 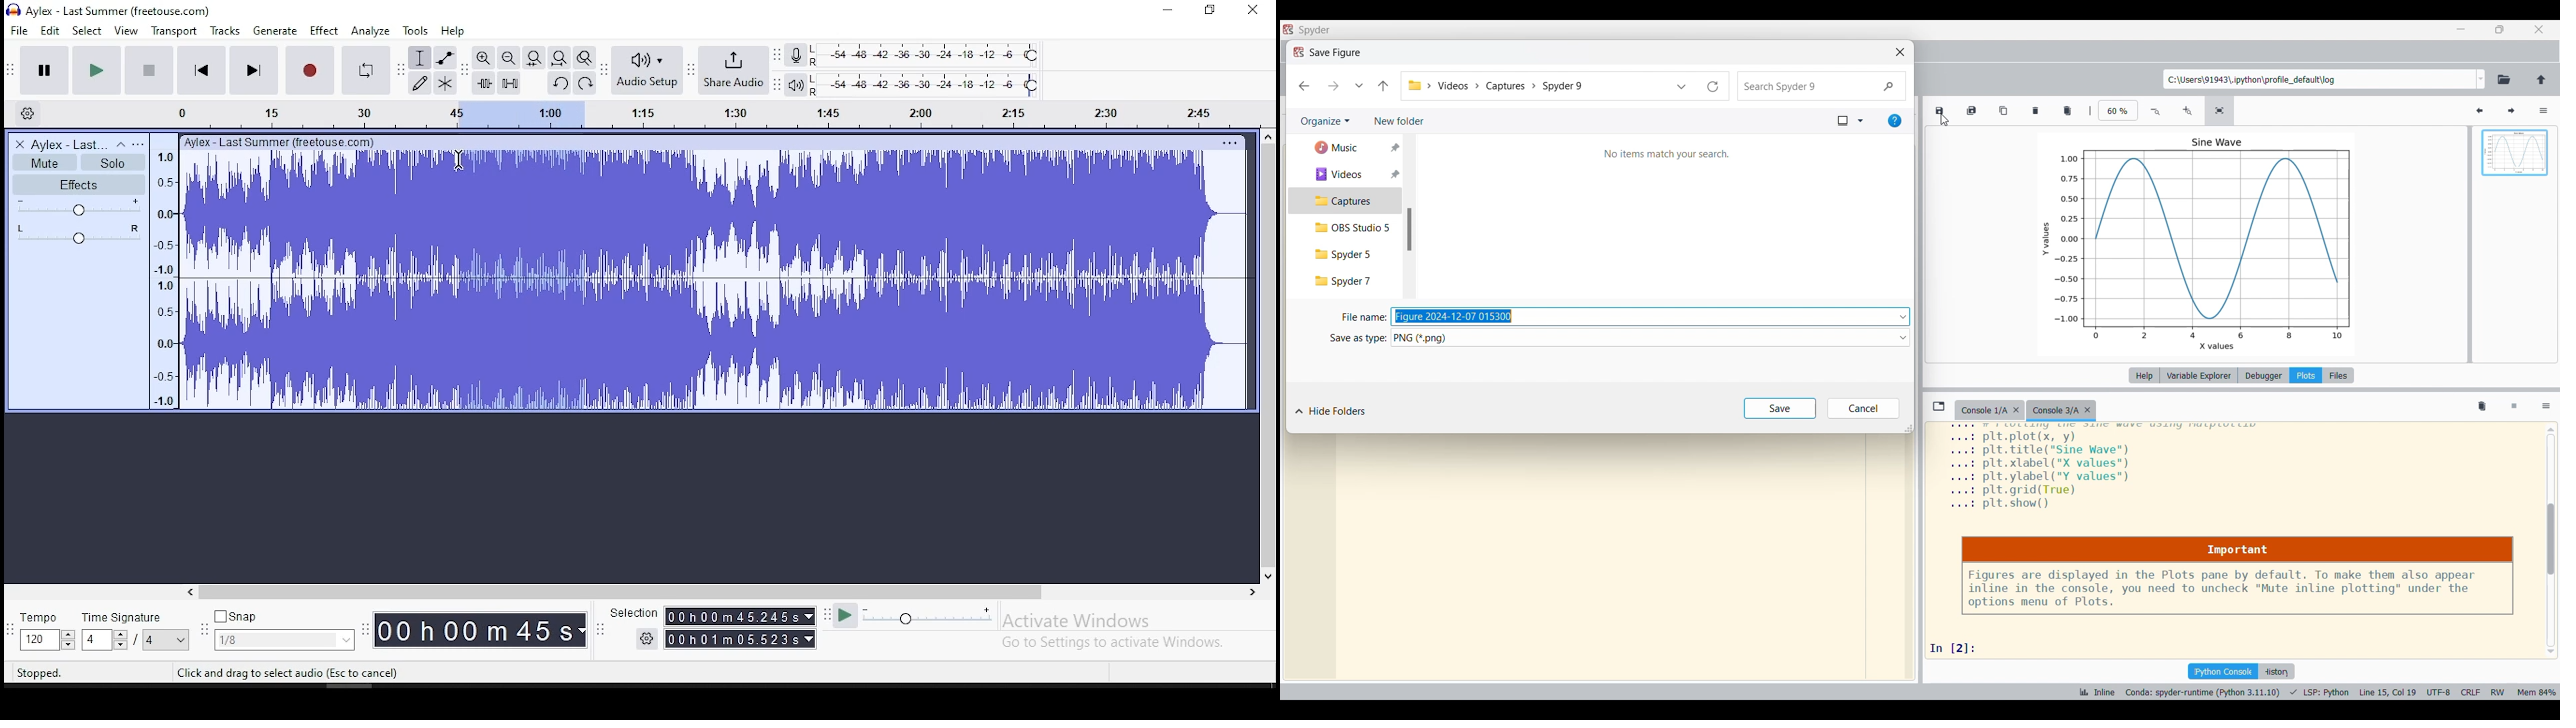 I want to click on tempo, so click(x=45, y=633).